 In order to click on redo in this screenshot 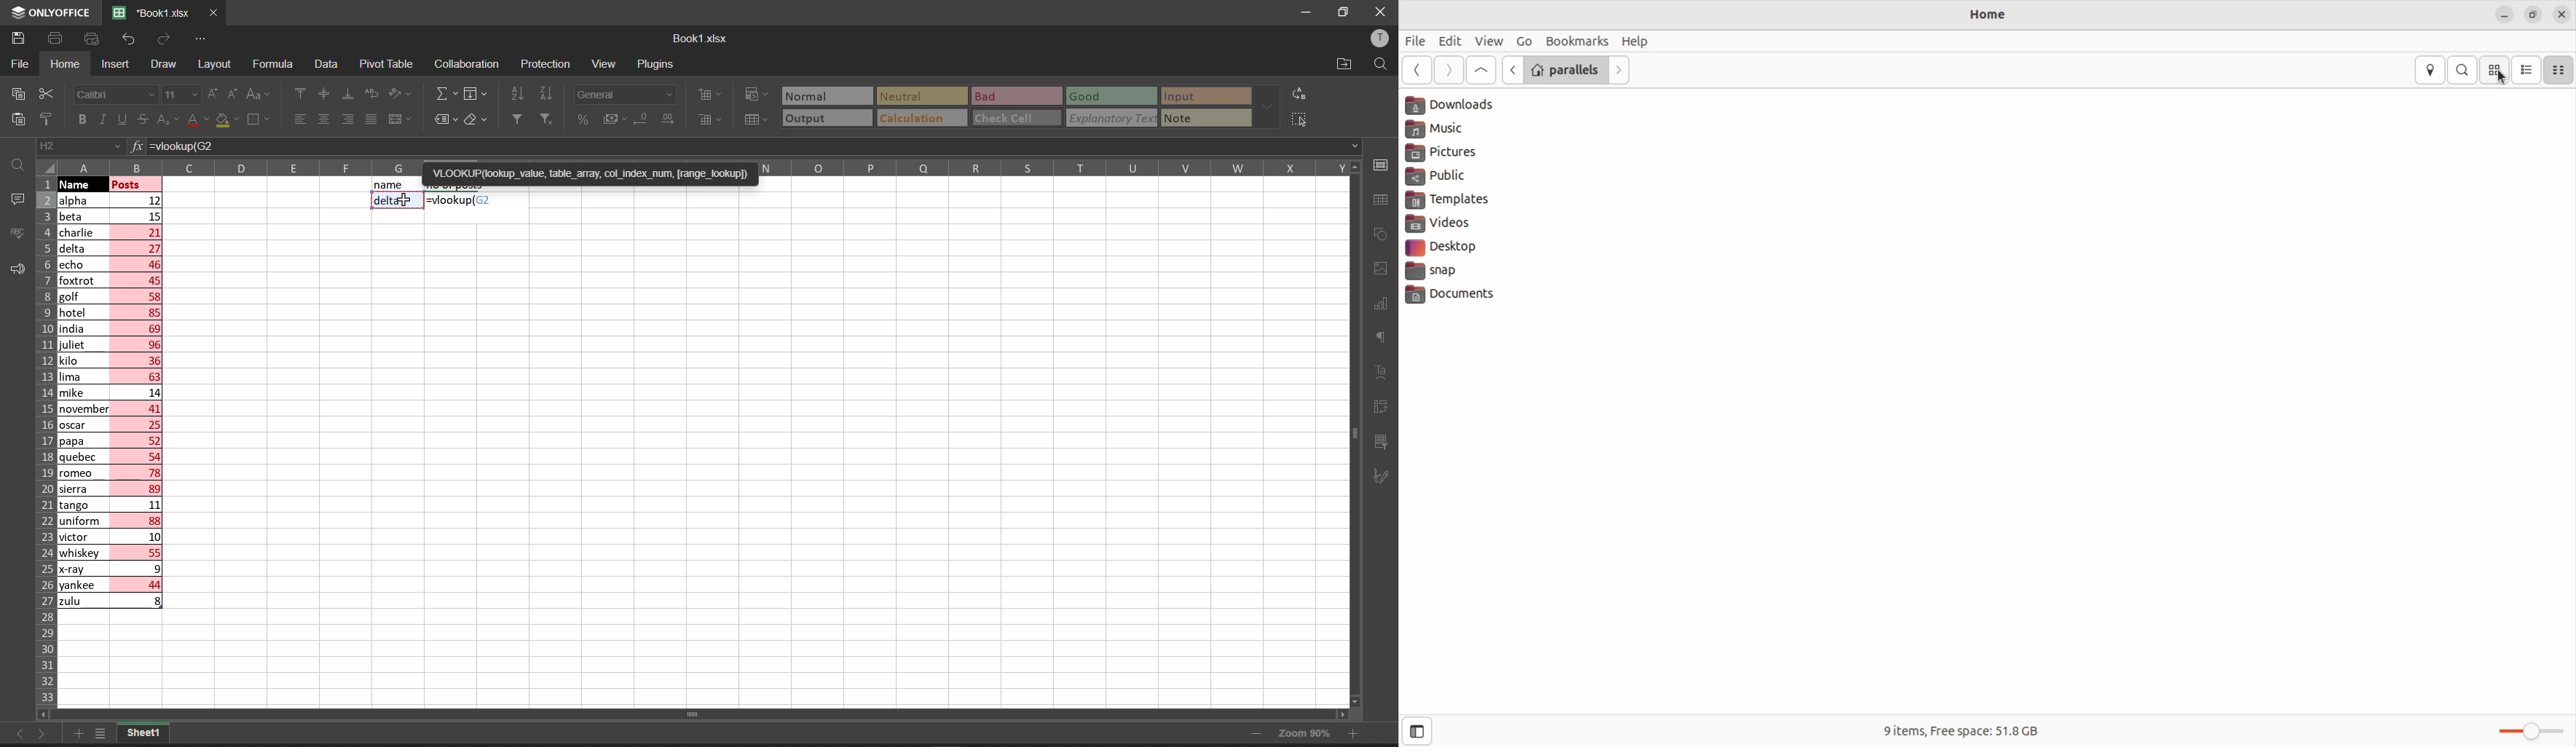, I will do `click(163, 42)`.